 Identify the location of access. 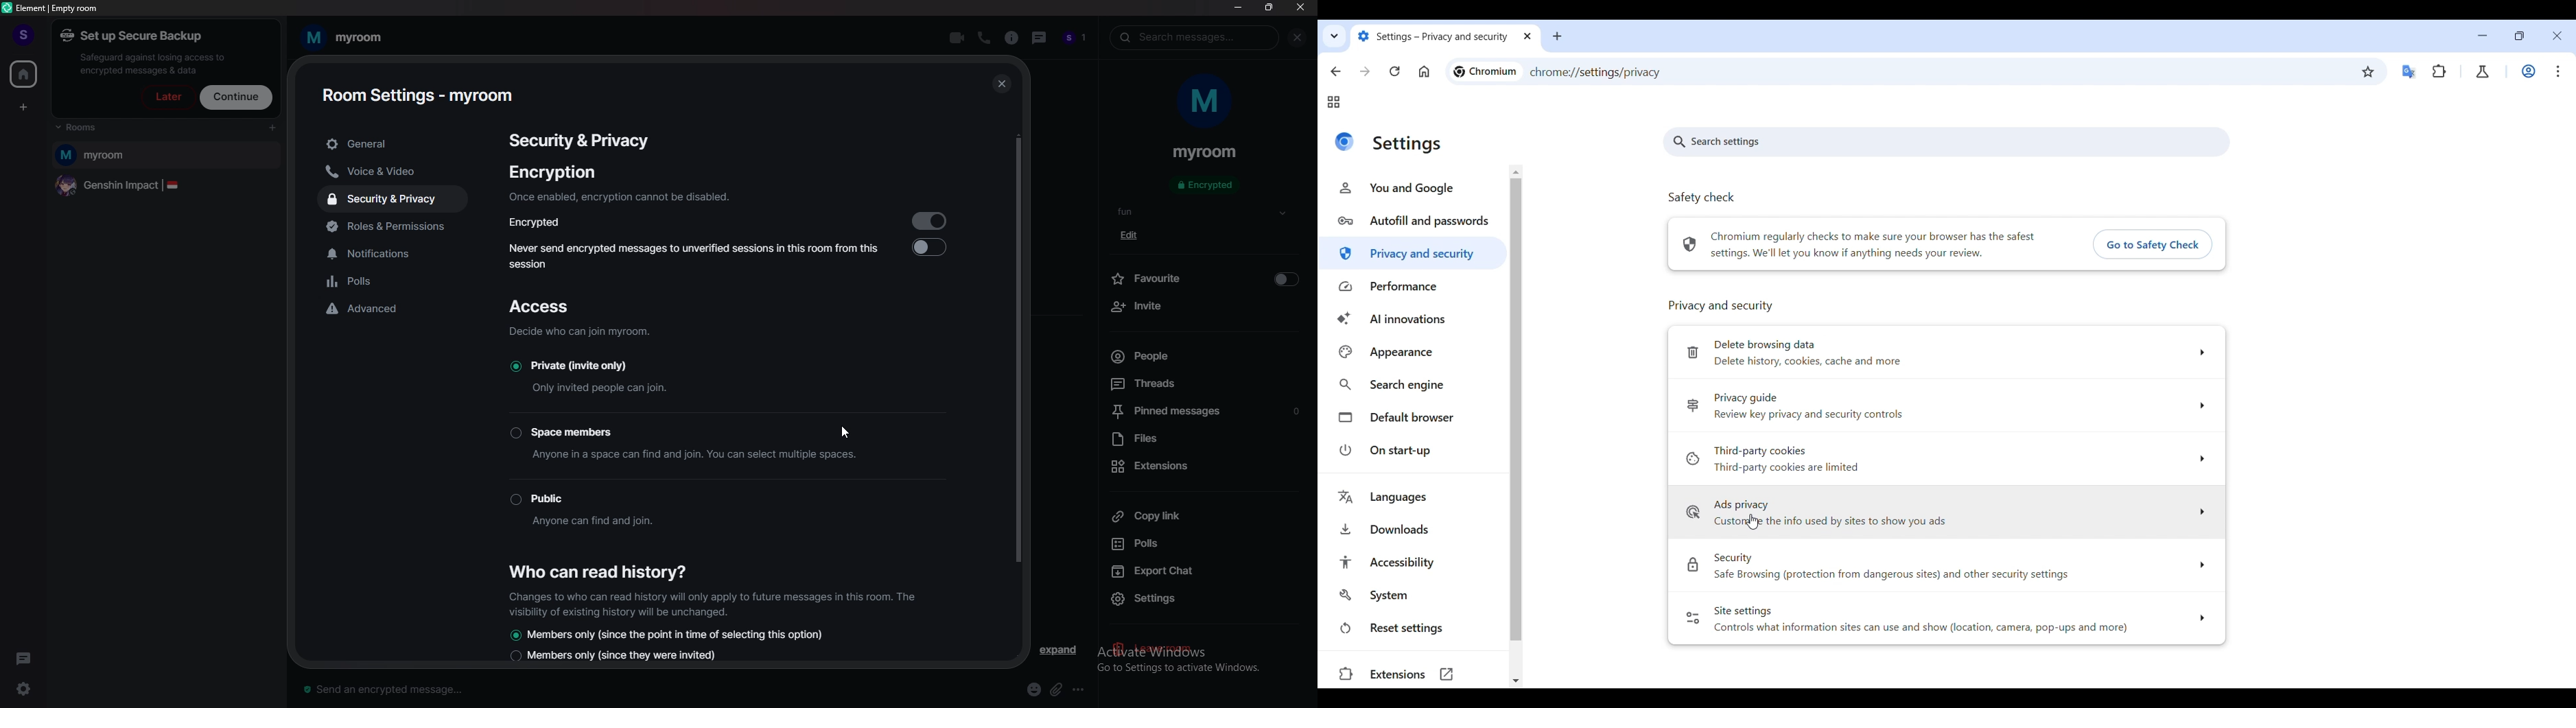
(548, 307).